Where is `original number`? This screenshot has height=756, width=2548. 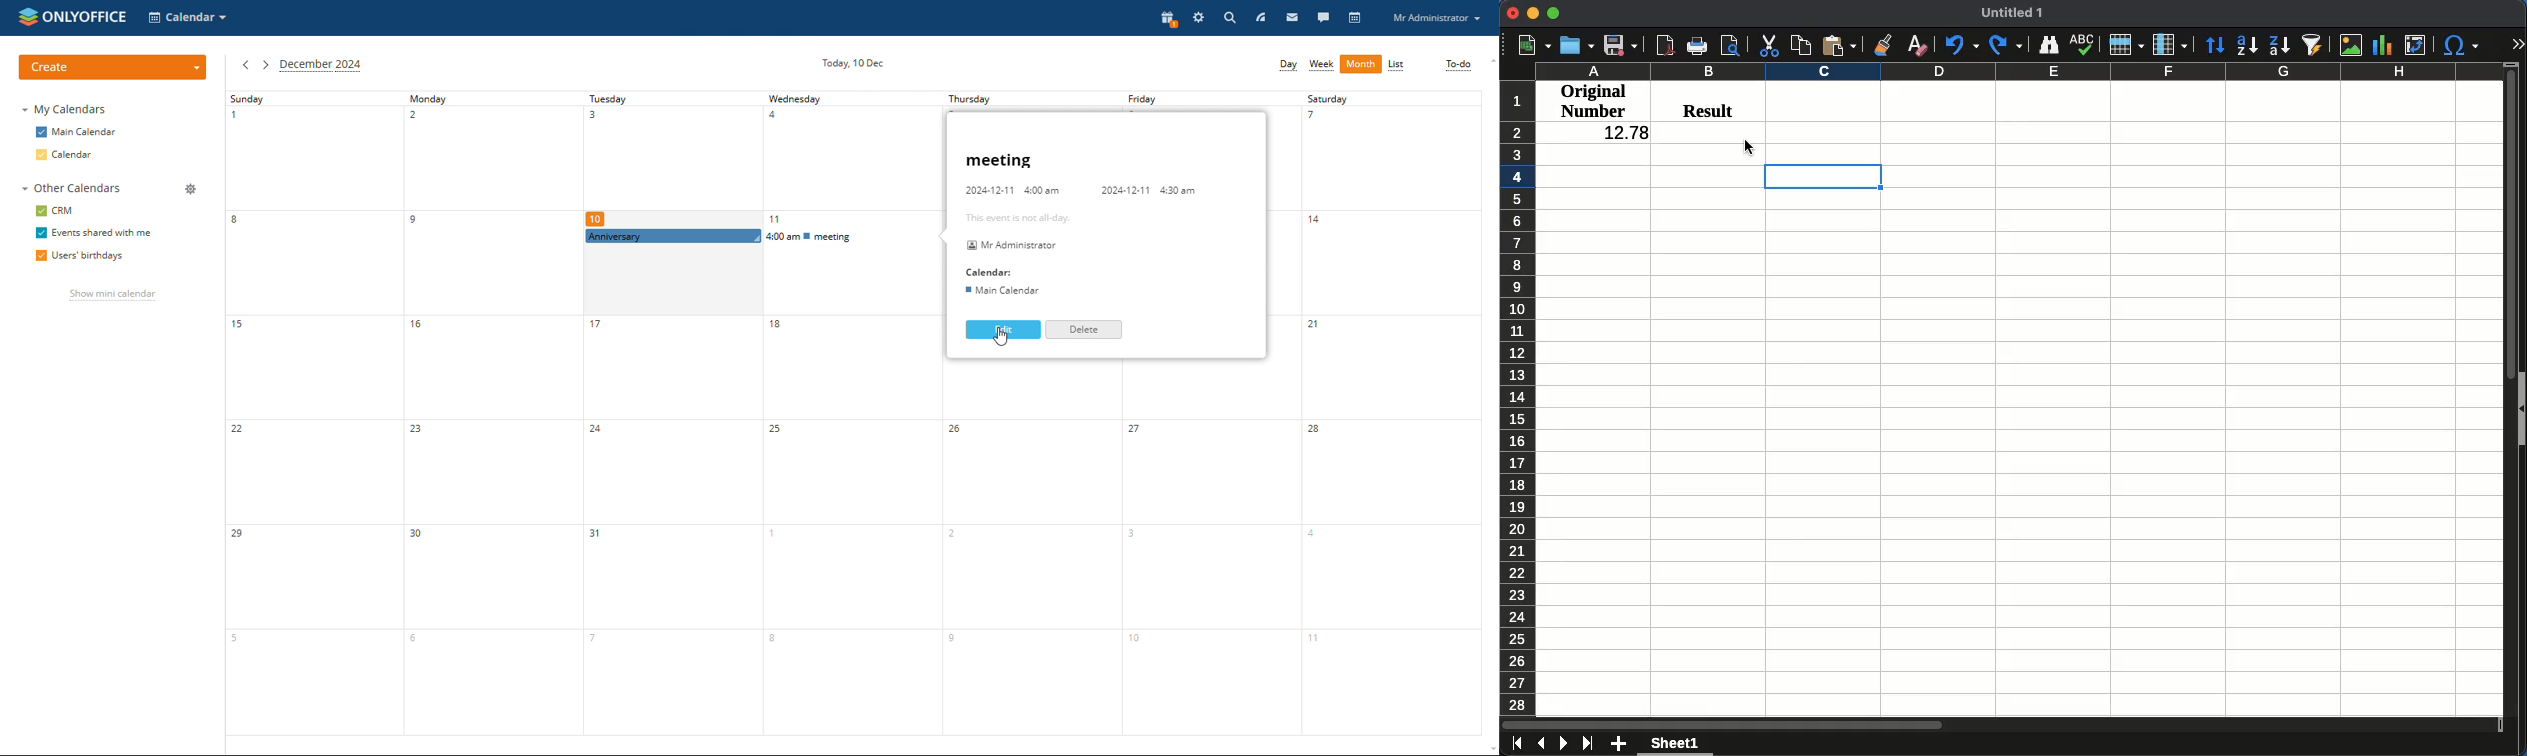 original number is located at coordinates (1593, 101).